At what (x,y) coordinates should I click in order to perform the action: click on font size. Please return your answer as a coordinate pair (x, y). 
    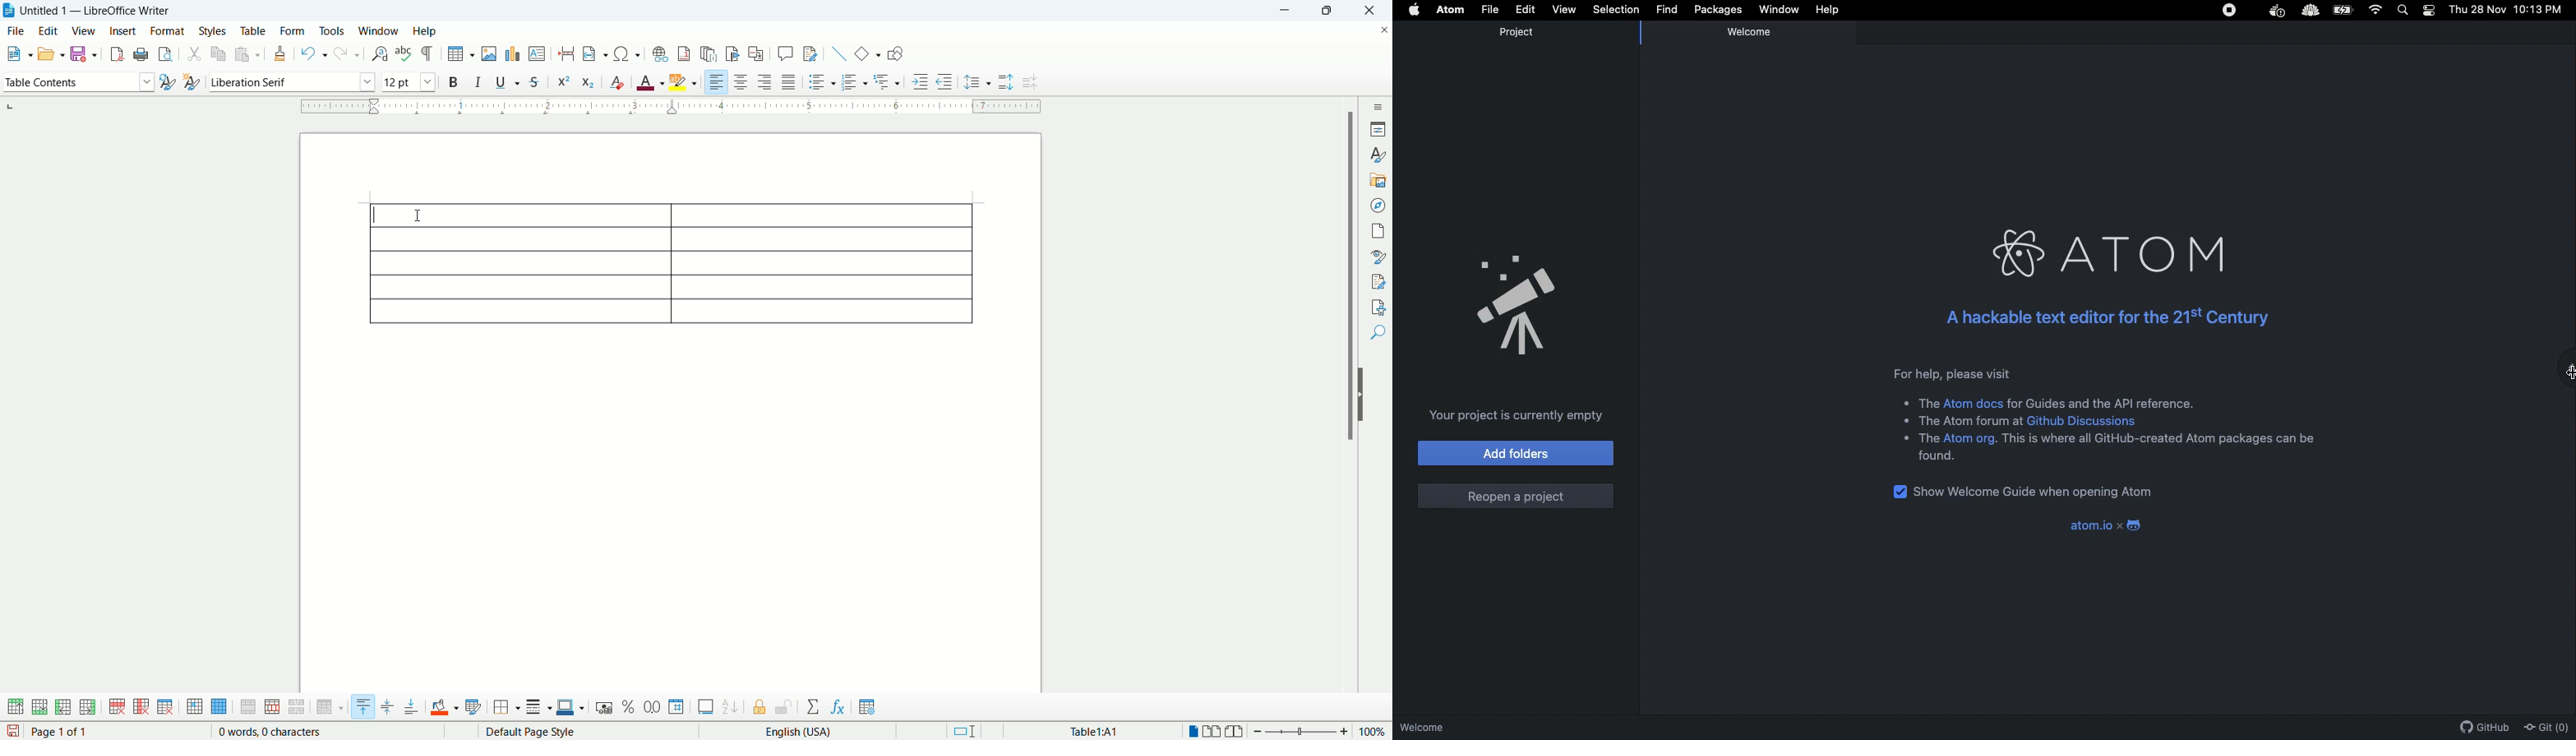
    Looking at the image, I should click on (409, 81).